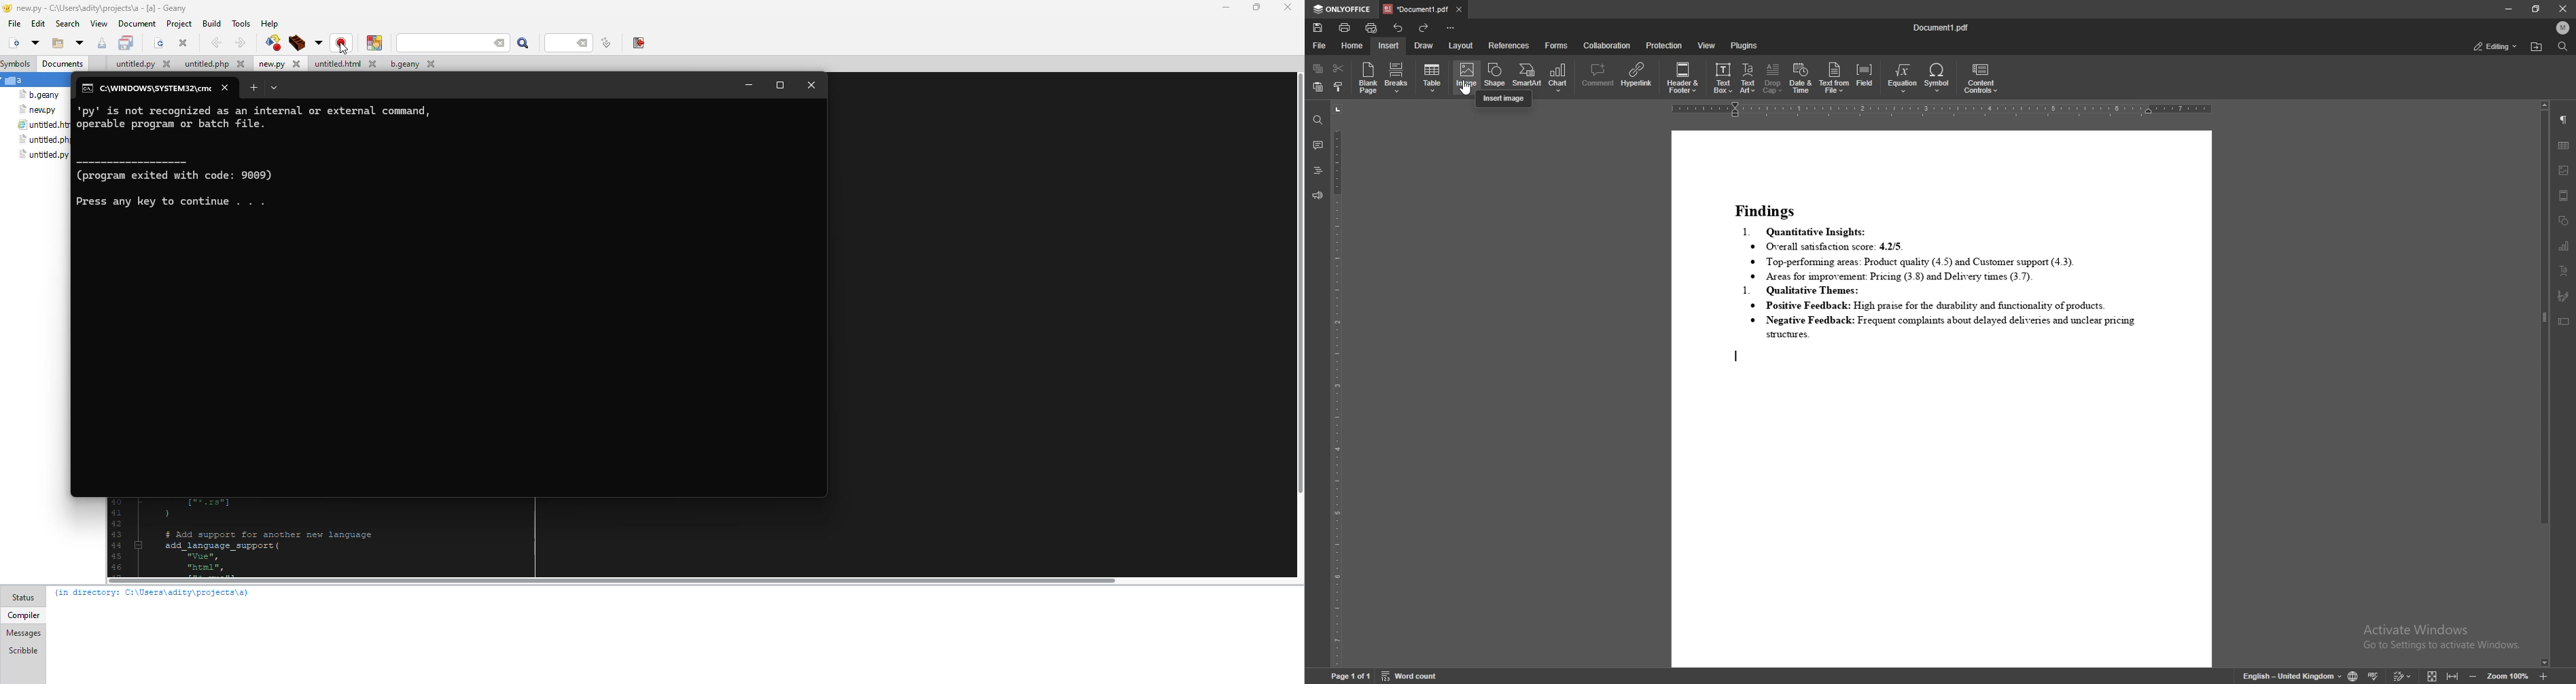 The image size is (2576, 700). I want to click on header and footer, so click(1684, 78).